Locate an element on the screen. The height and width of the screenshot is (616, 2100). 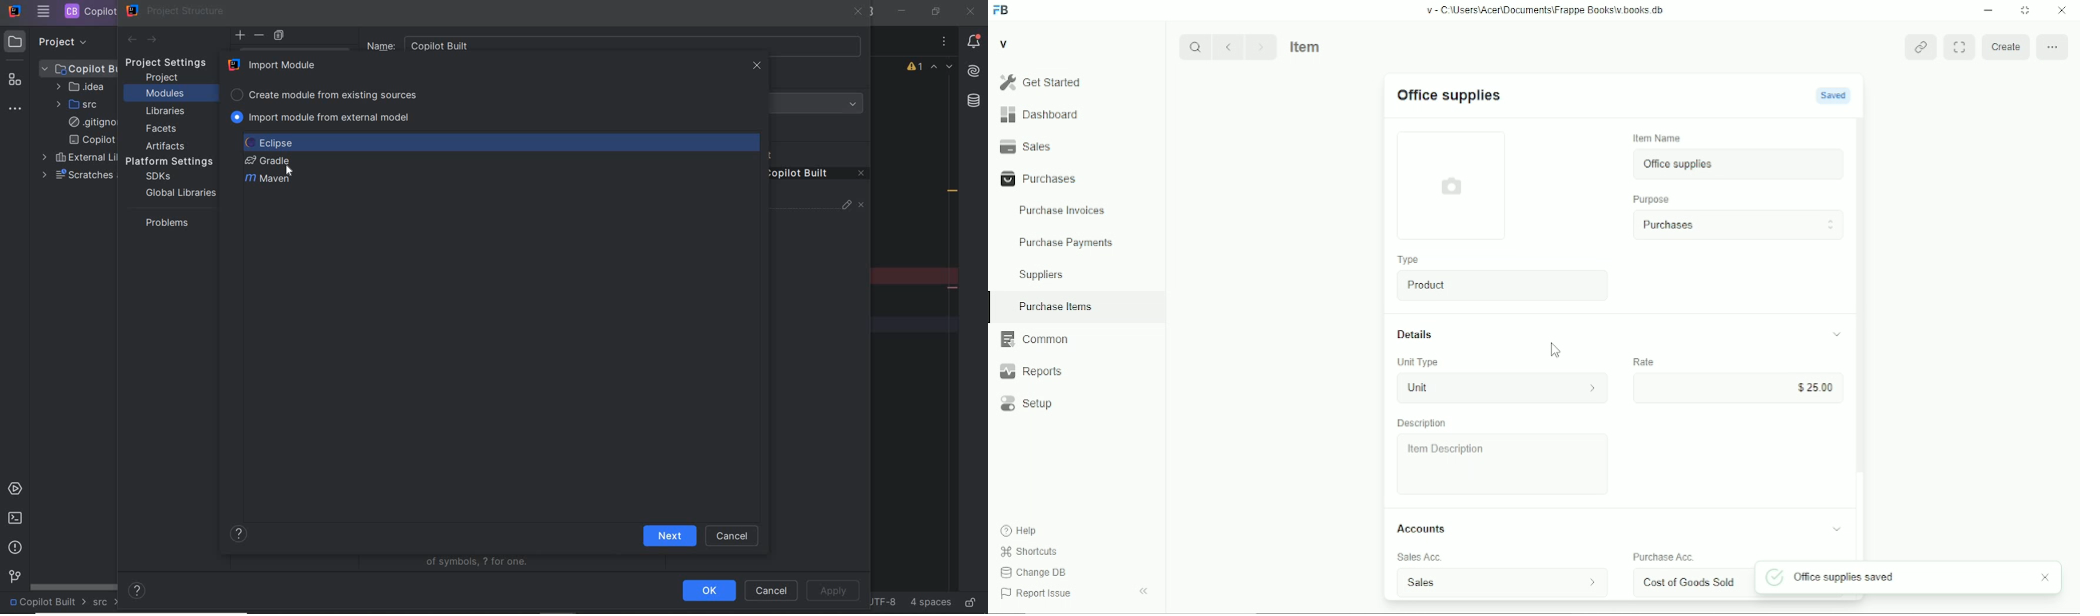
purchases is located at coordinates (1738, 225).